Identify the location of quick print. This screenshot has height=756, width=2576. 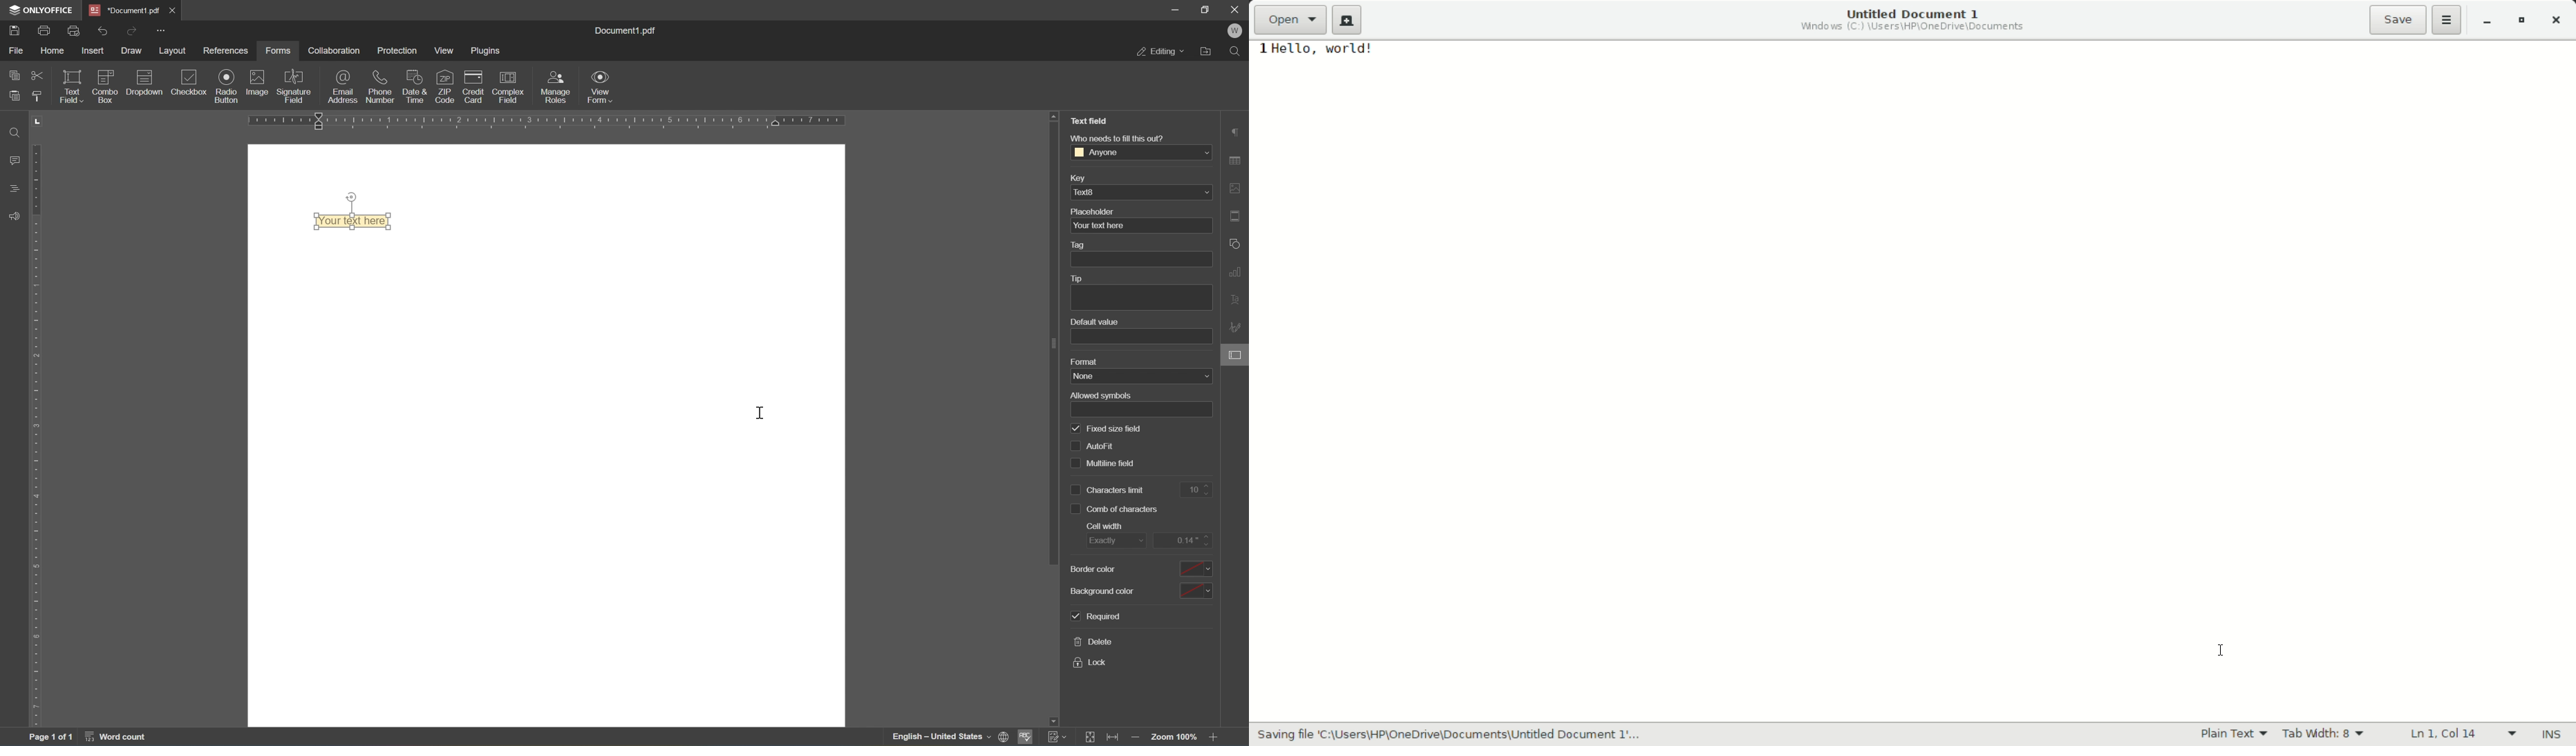
(76, 31).